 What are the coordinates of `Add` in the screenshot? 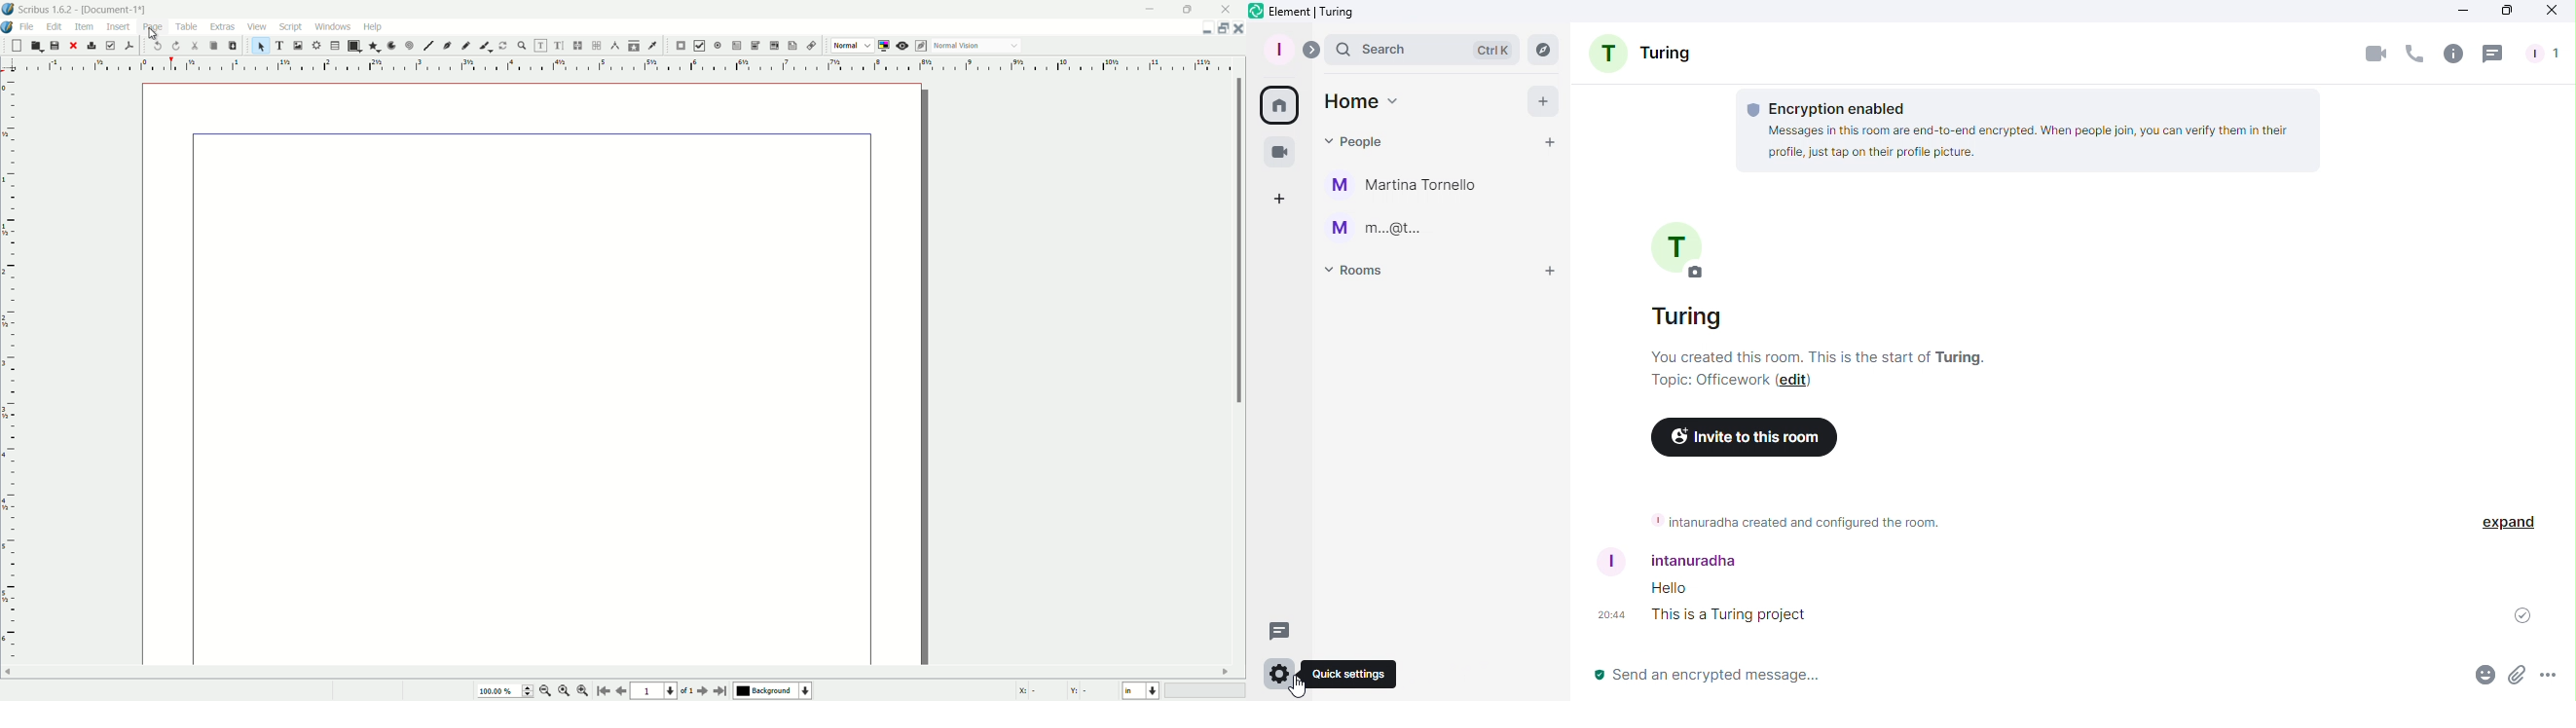 It's located at (1544, 100).